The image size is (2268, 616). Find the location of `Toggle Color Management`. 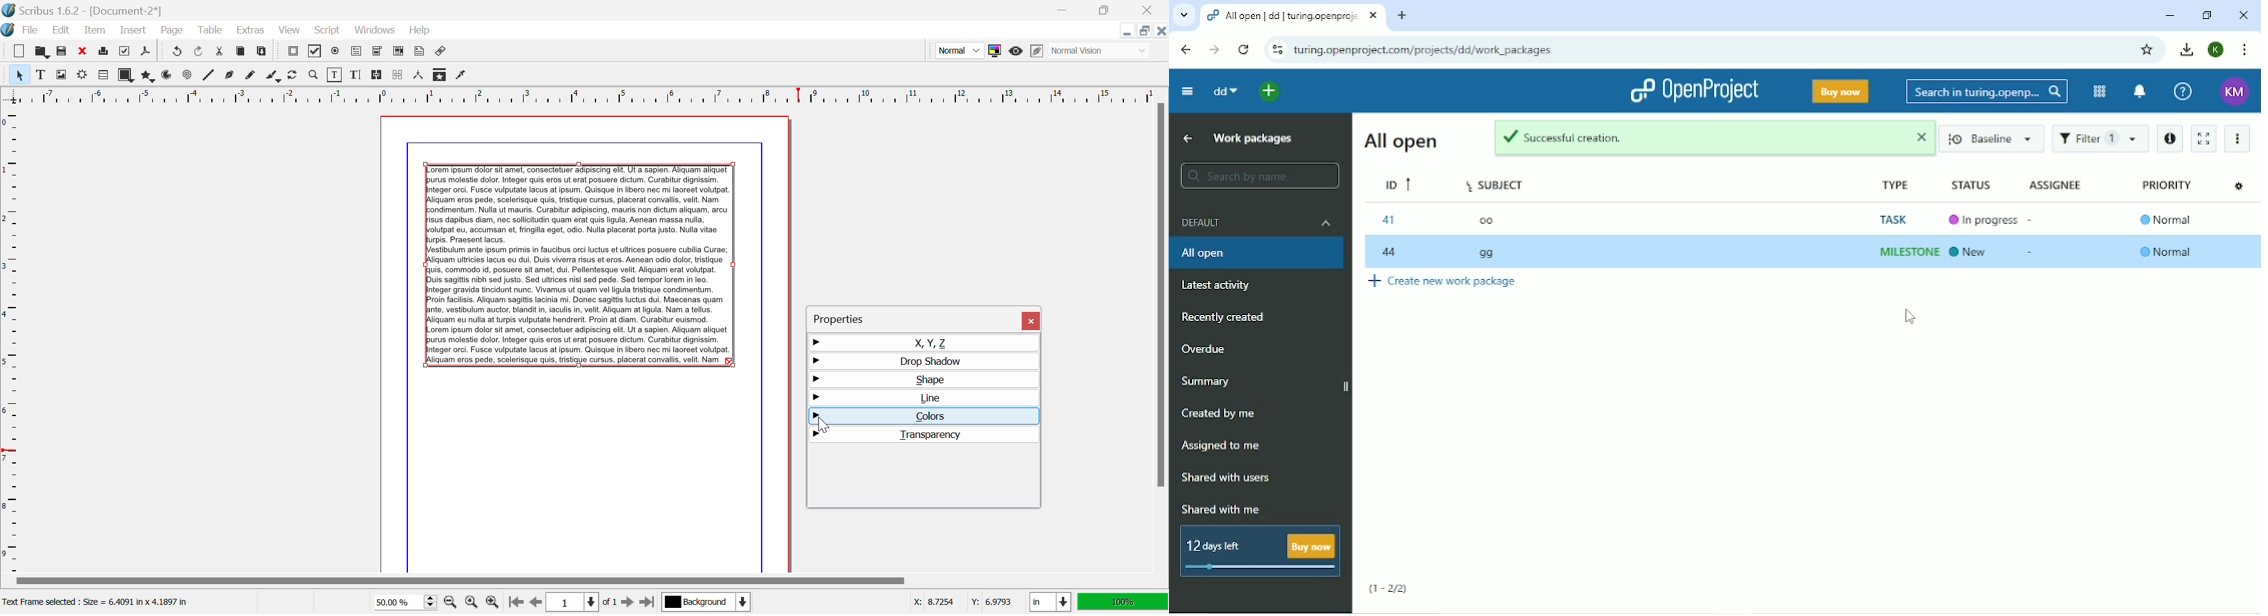

Toggle Color Management is located at coordinates (995, 51).